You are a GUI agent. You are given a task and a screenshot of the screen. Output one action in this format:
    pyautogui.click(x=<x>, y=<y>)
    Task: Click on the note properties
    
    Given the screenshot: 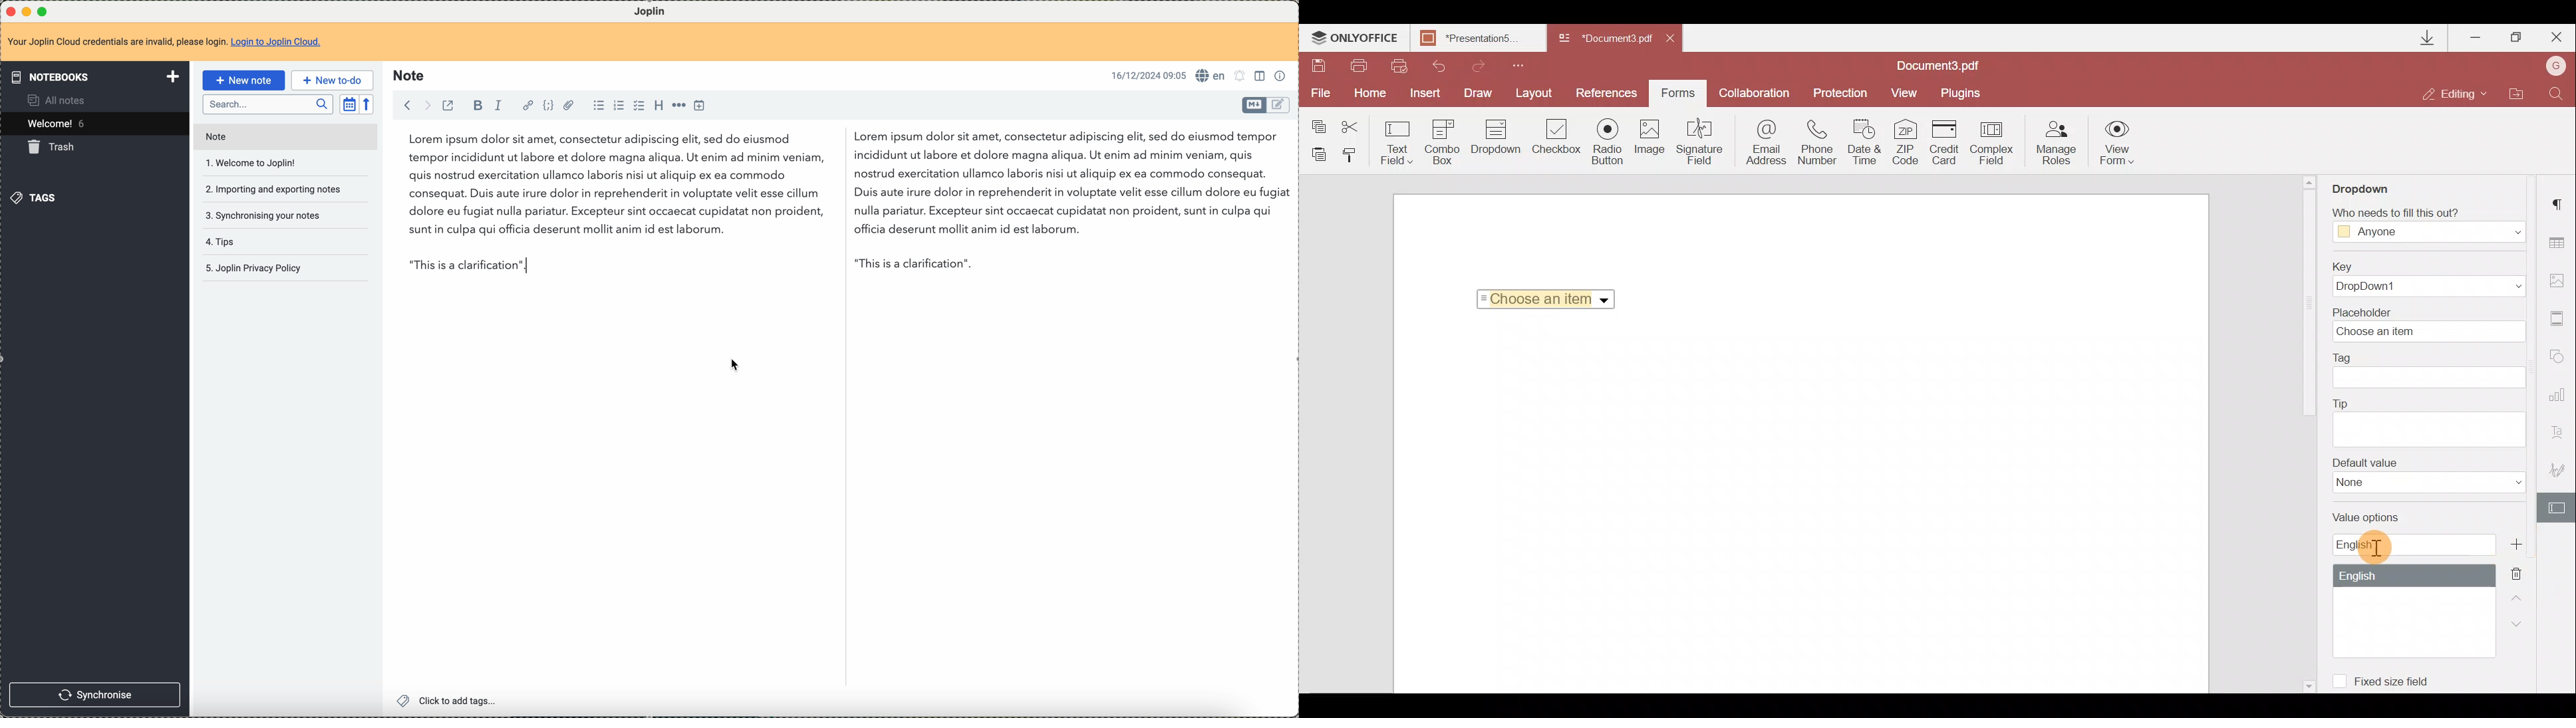 What is the action you would take?
    pyautogui.click(x=1282, y=77)
    